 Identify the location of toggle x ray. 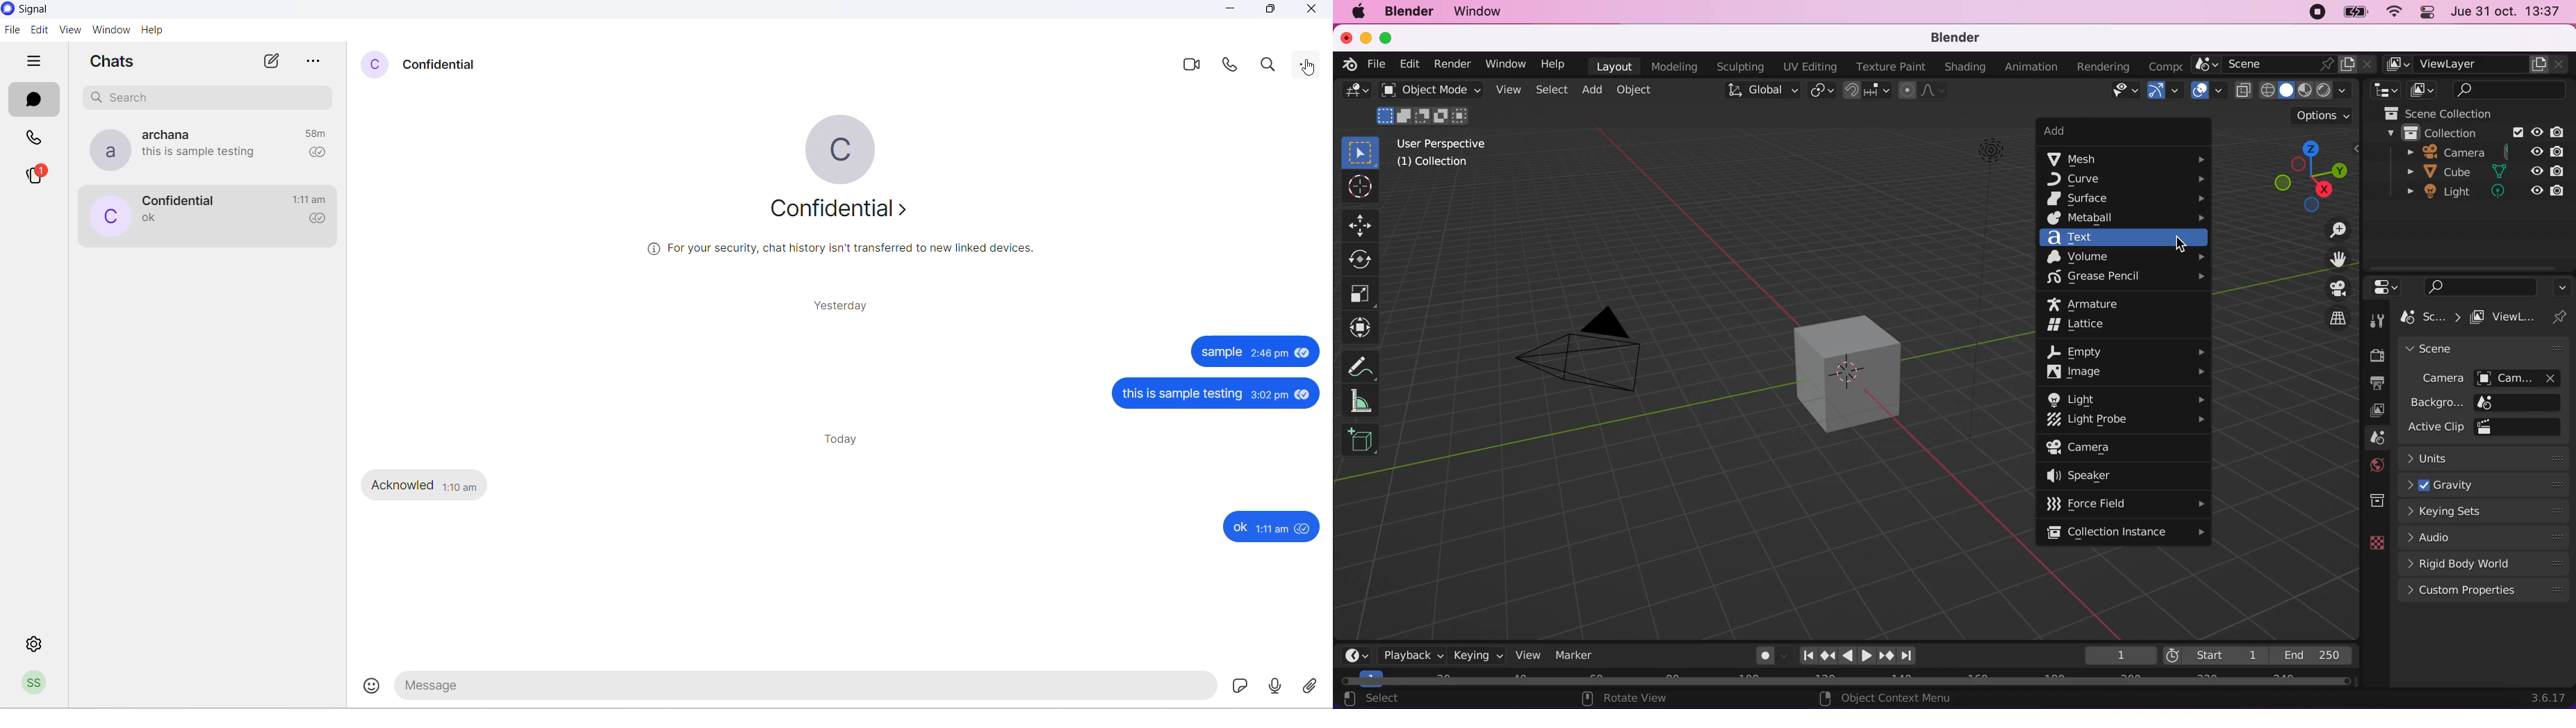
(2243, 90).